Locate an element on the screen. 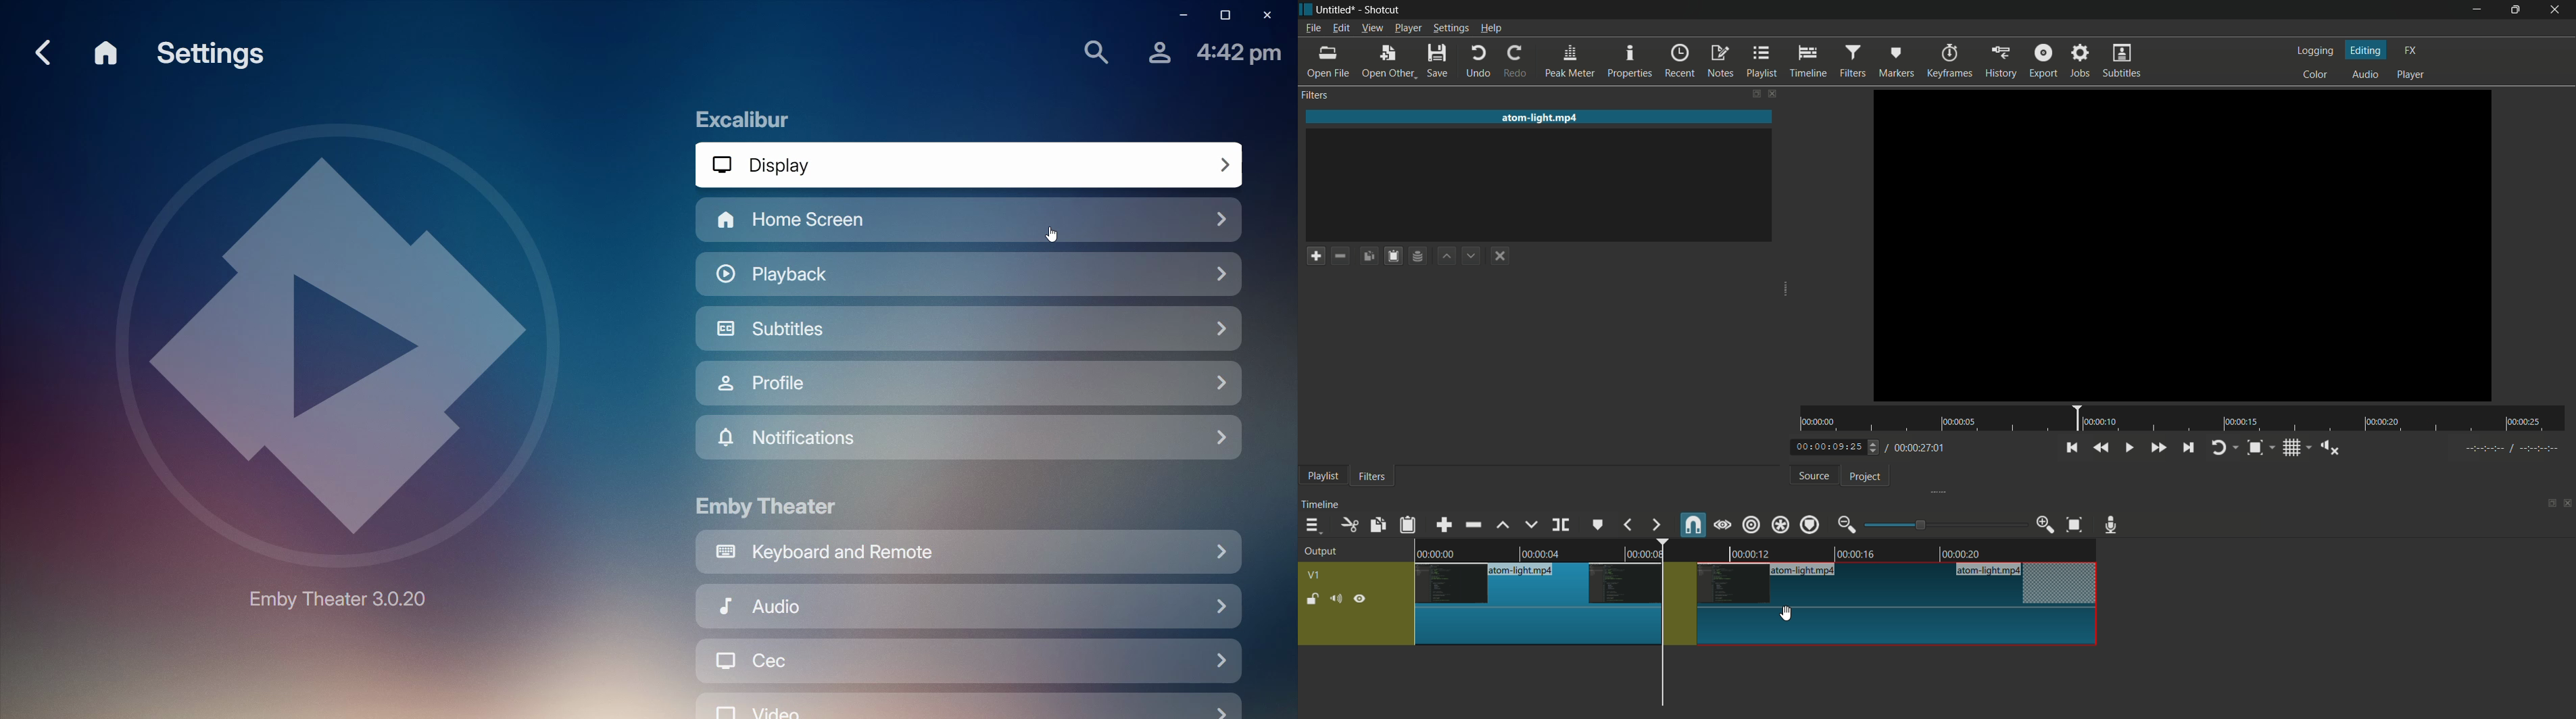 This screenshot has height=728, width=2576. zoom out is located at coordinates (1849, 525).